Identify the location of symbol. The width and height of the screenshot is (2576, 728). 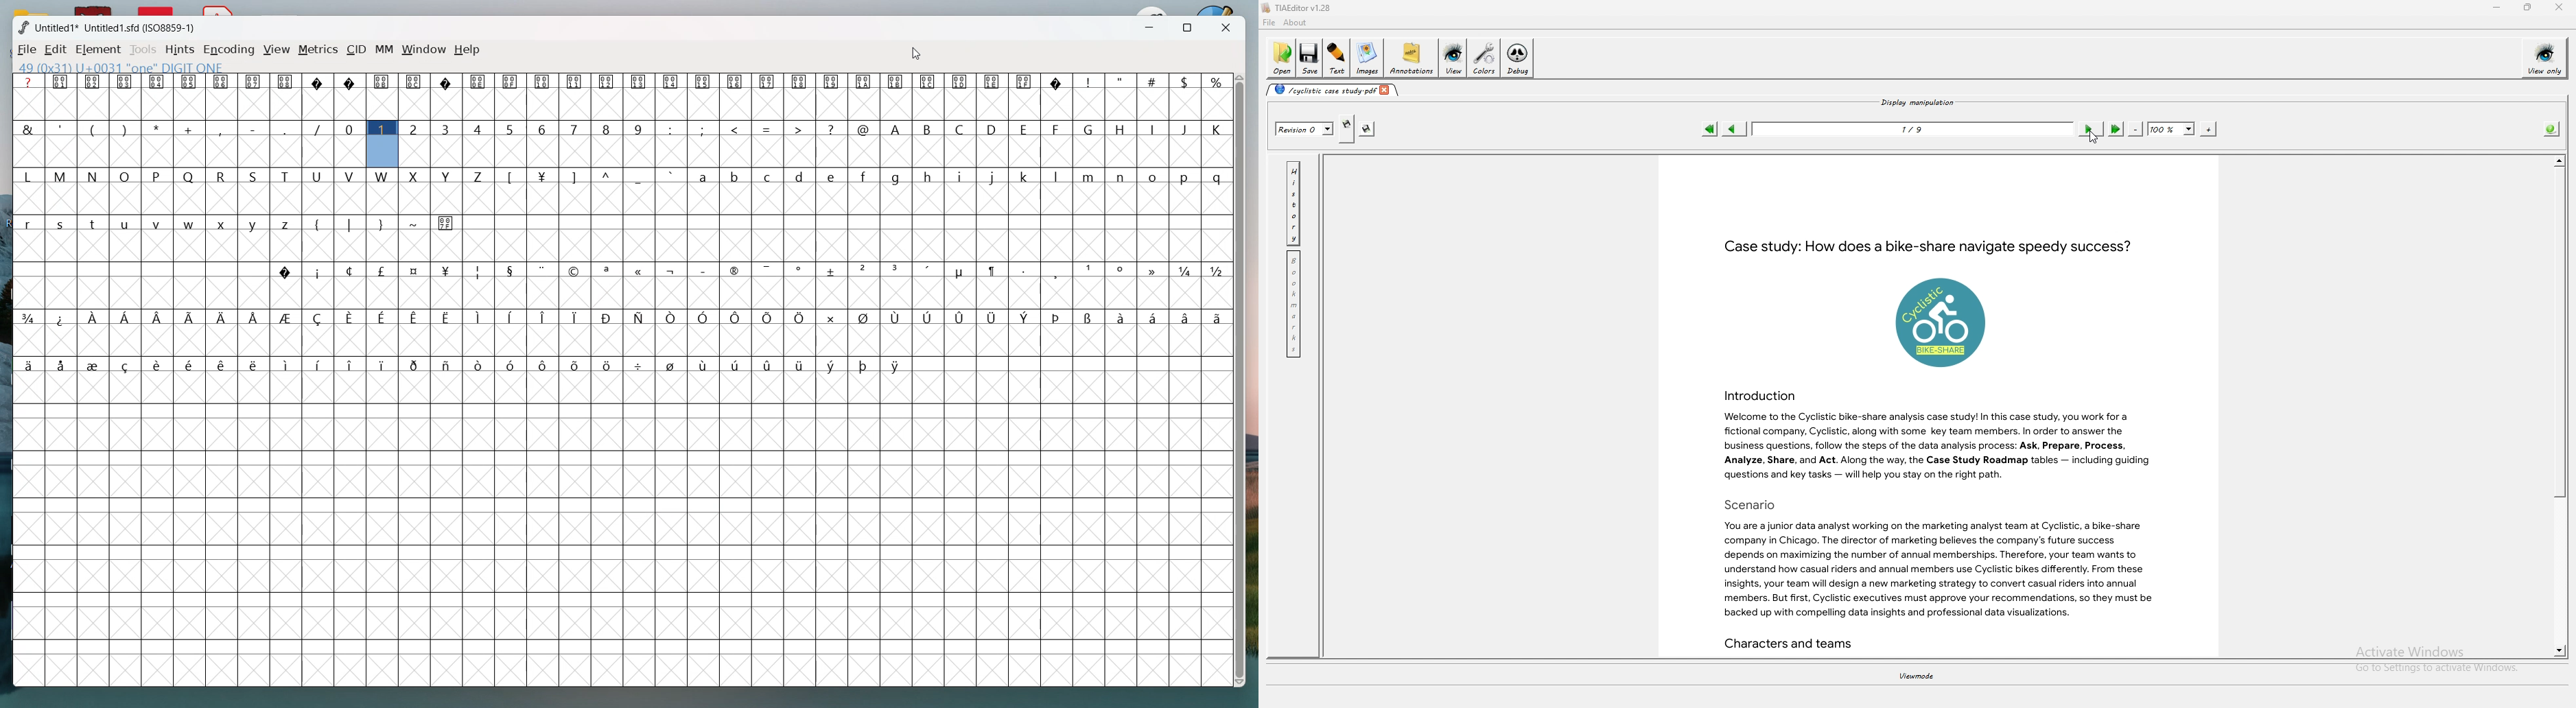
(672, 81).